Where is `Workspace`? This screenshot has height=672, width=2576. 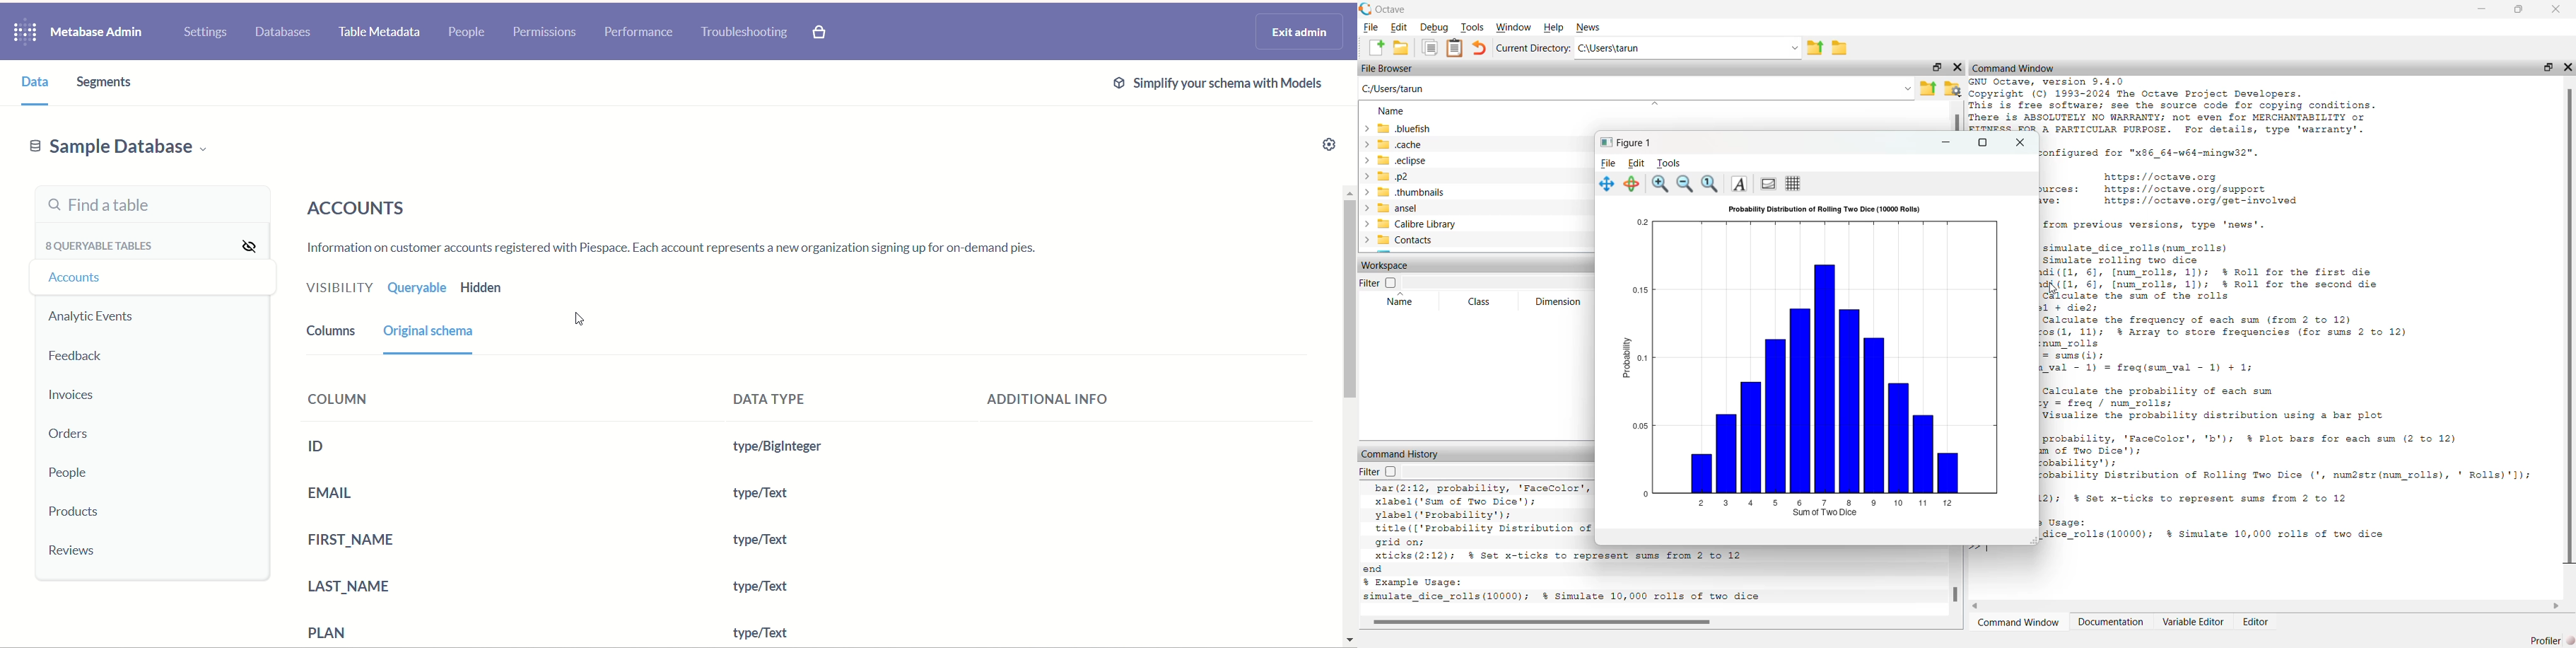 Workspace is located at coordinates (1393, 265).